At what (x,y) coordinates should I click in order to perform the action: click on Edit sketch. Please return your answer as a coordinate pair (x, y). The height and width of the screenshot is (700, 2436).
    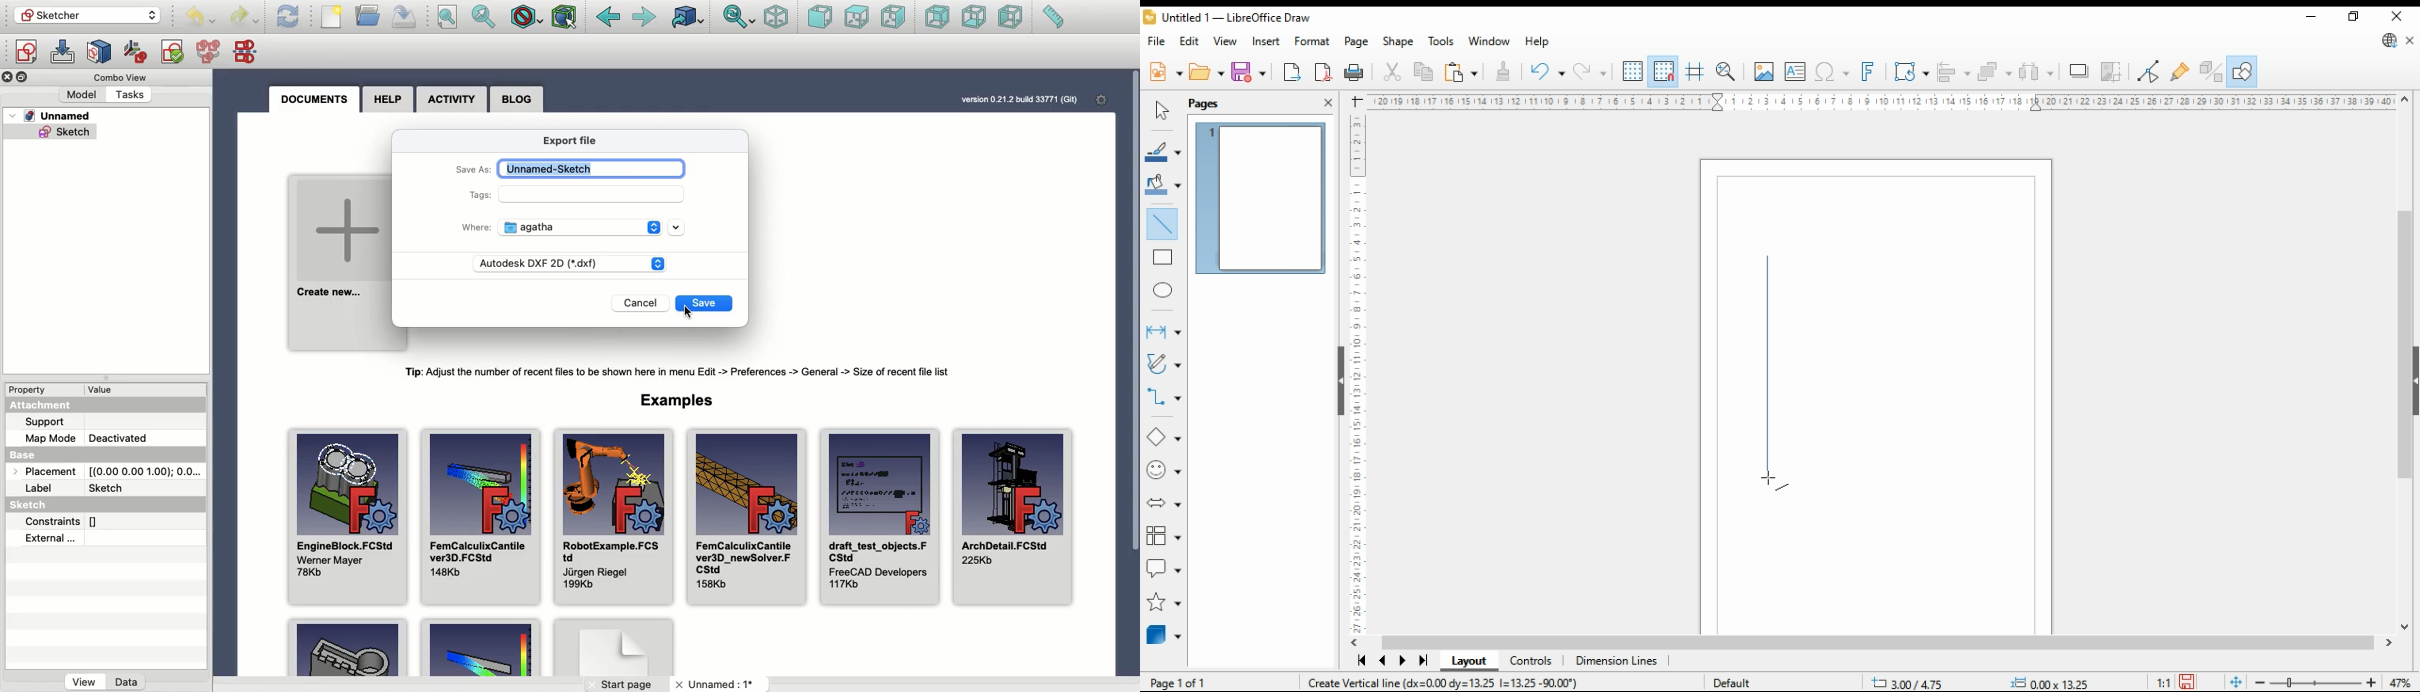
    Looking at the image, I should click on (64, 53).